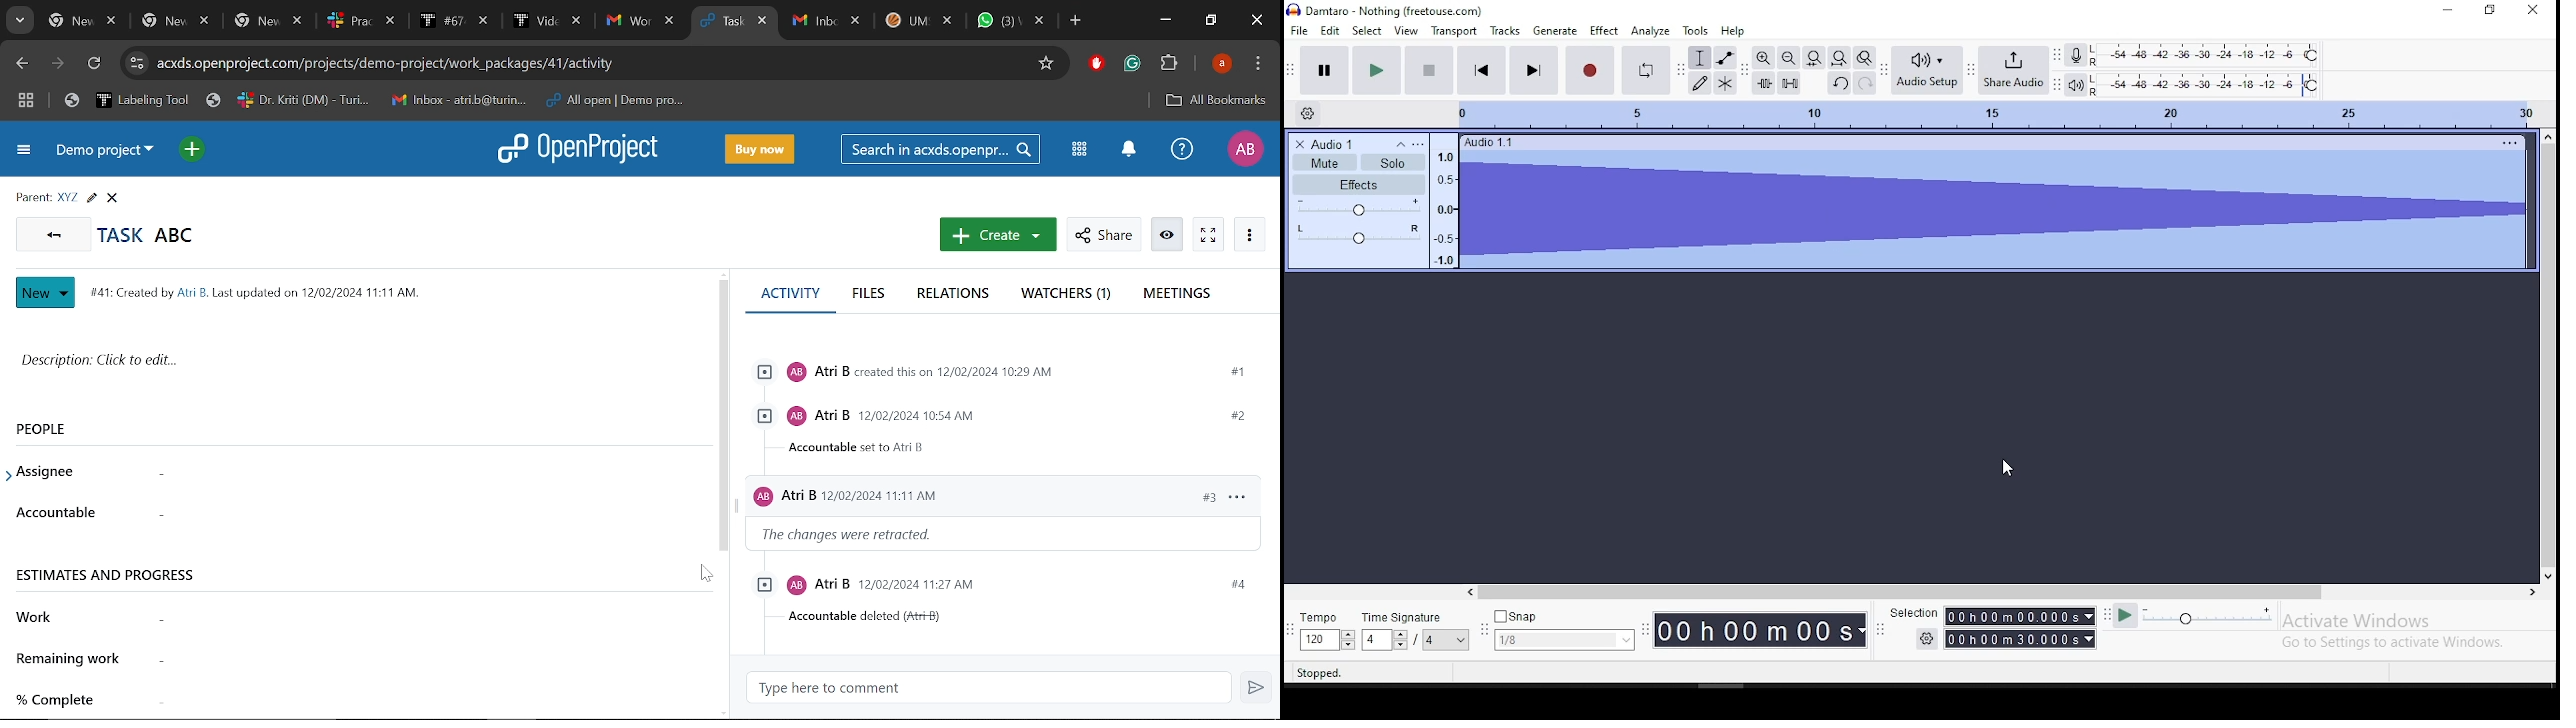  I want to click on Restotre down, so click(1210, 20).